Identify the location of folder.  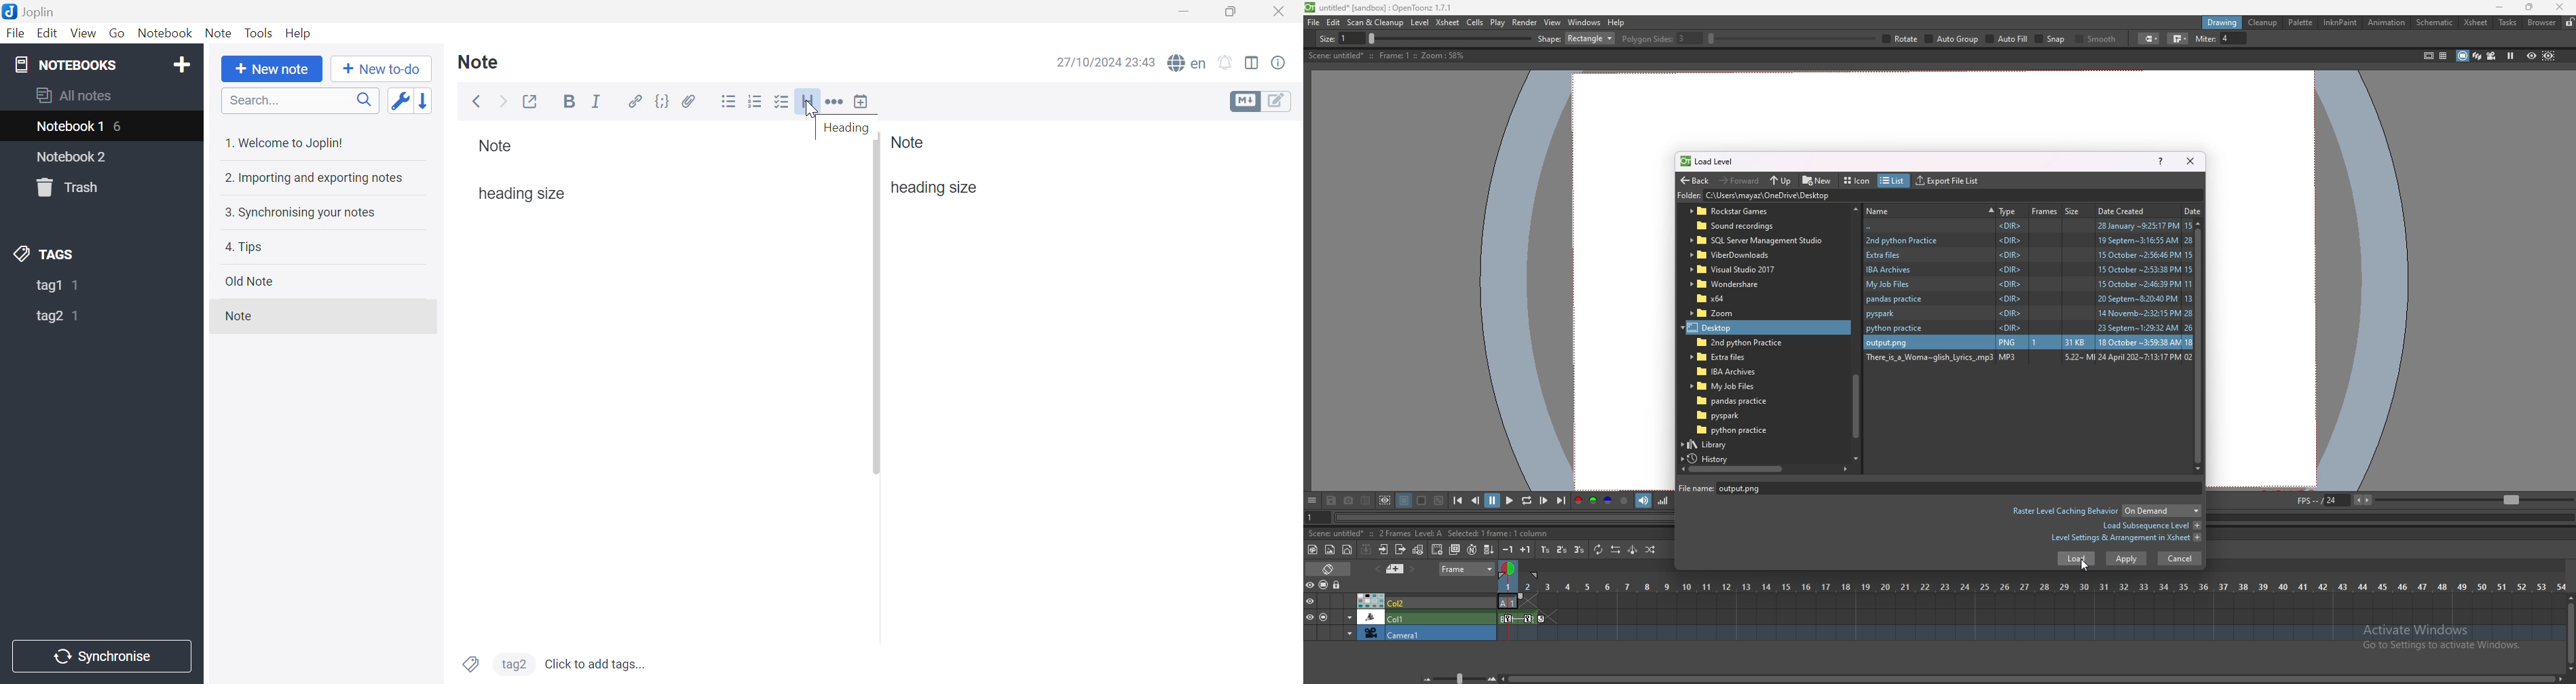
(1736, 342).